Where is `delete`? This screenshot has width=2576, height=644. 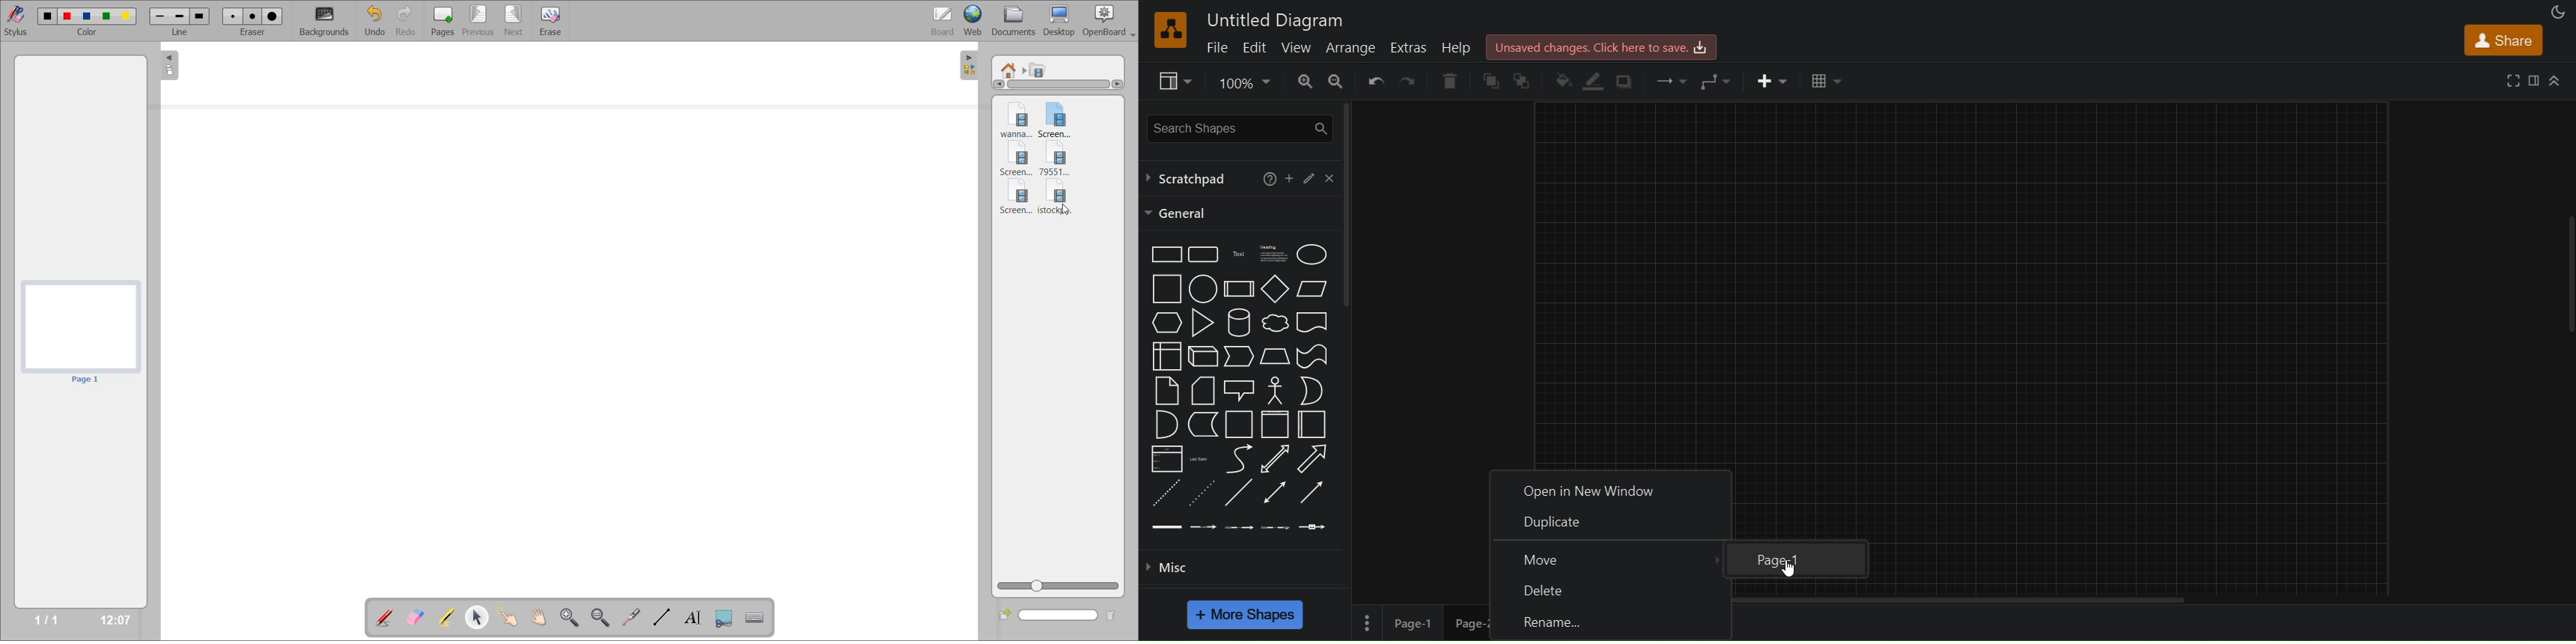
delete is located at coordinates (1449, 81).